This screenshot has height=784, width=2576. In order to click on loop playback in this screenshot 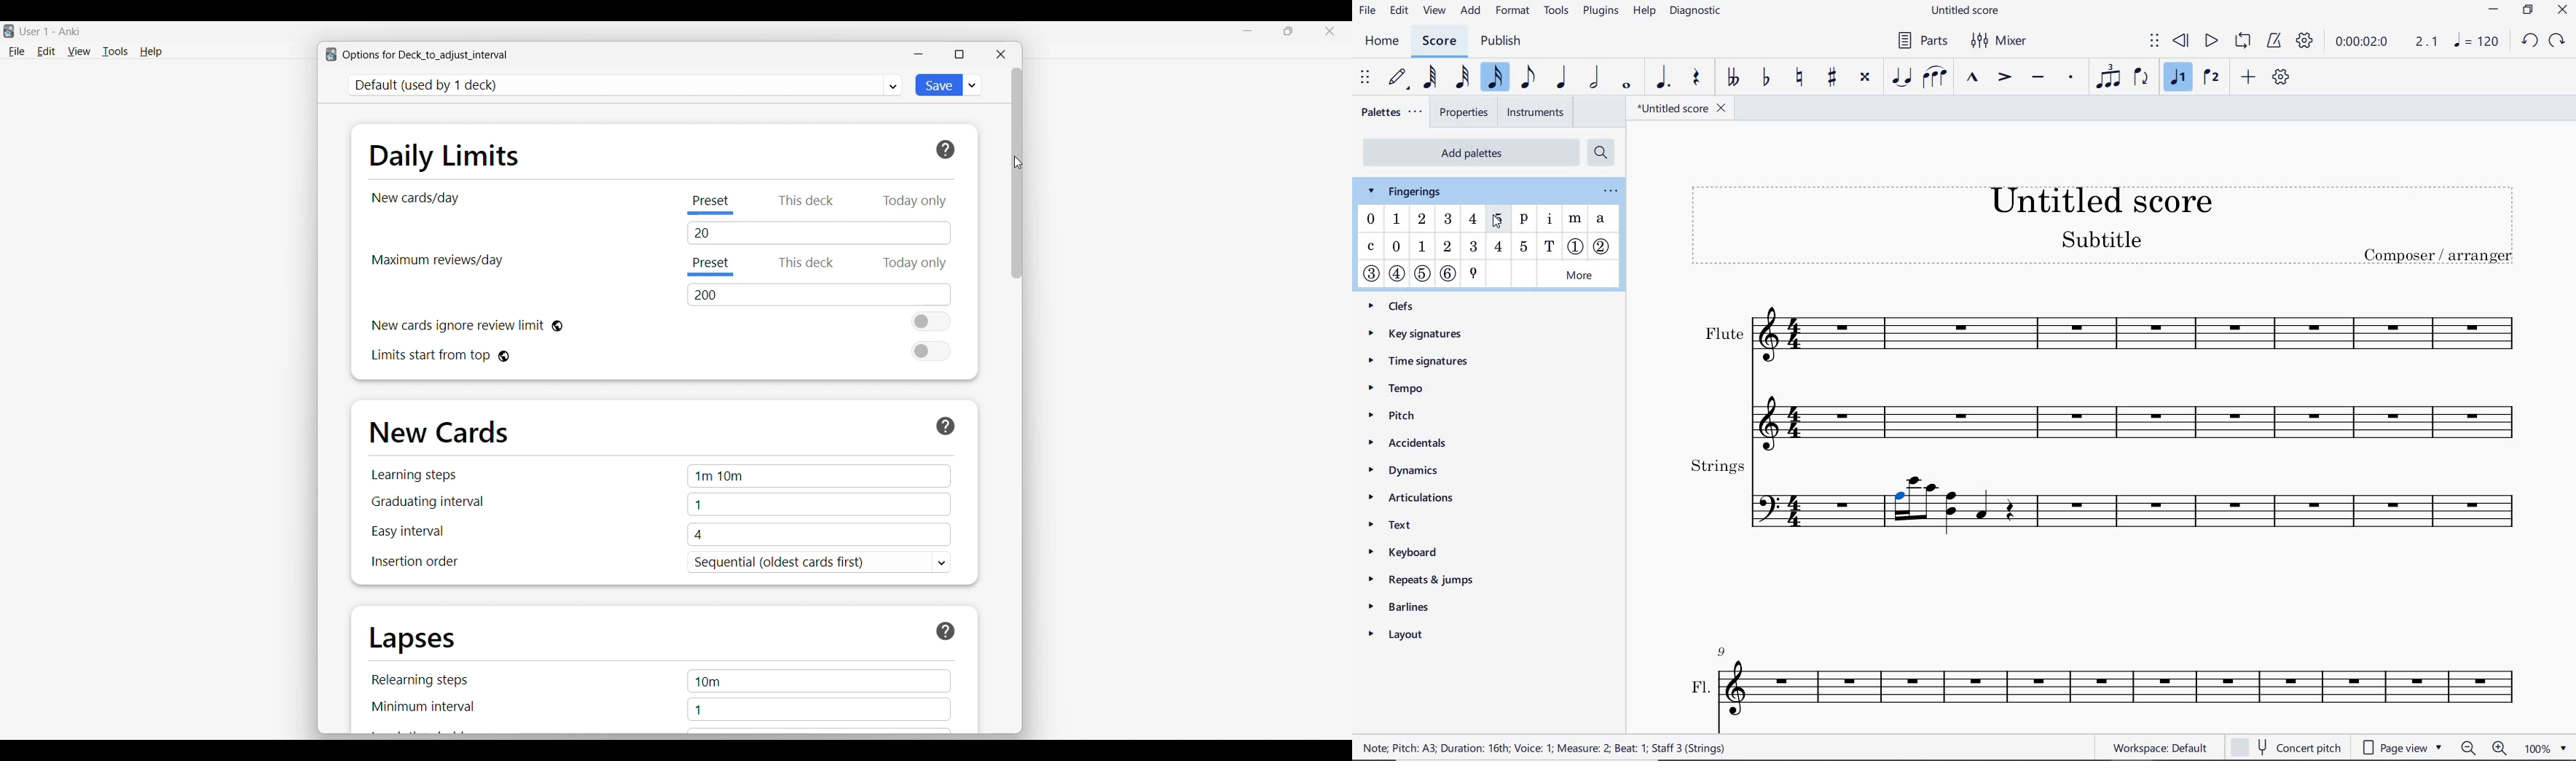, I will do `click(2242, 42)`.